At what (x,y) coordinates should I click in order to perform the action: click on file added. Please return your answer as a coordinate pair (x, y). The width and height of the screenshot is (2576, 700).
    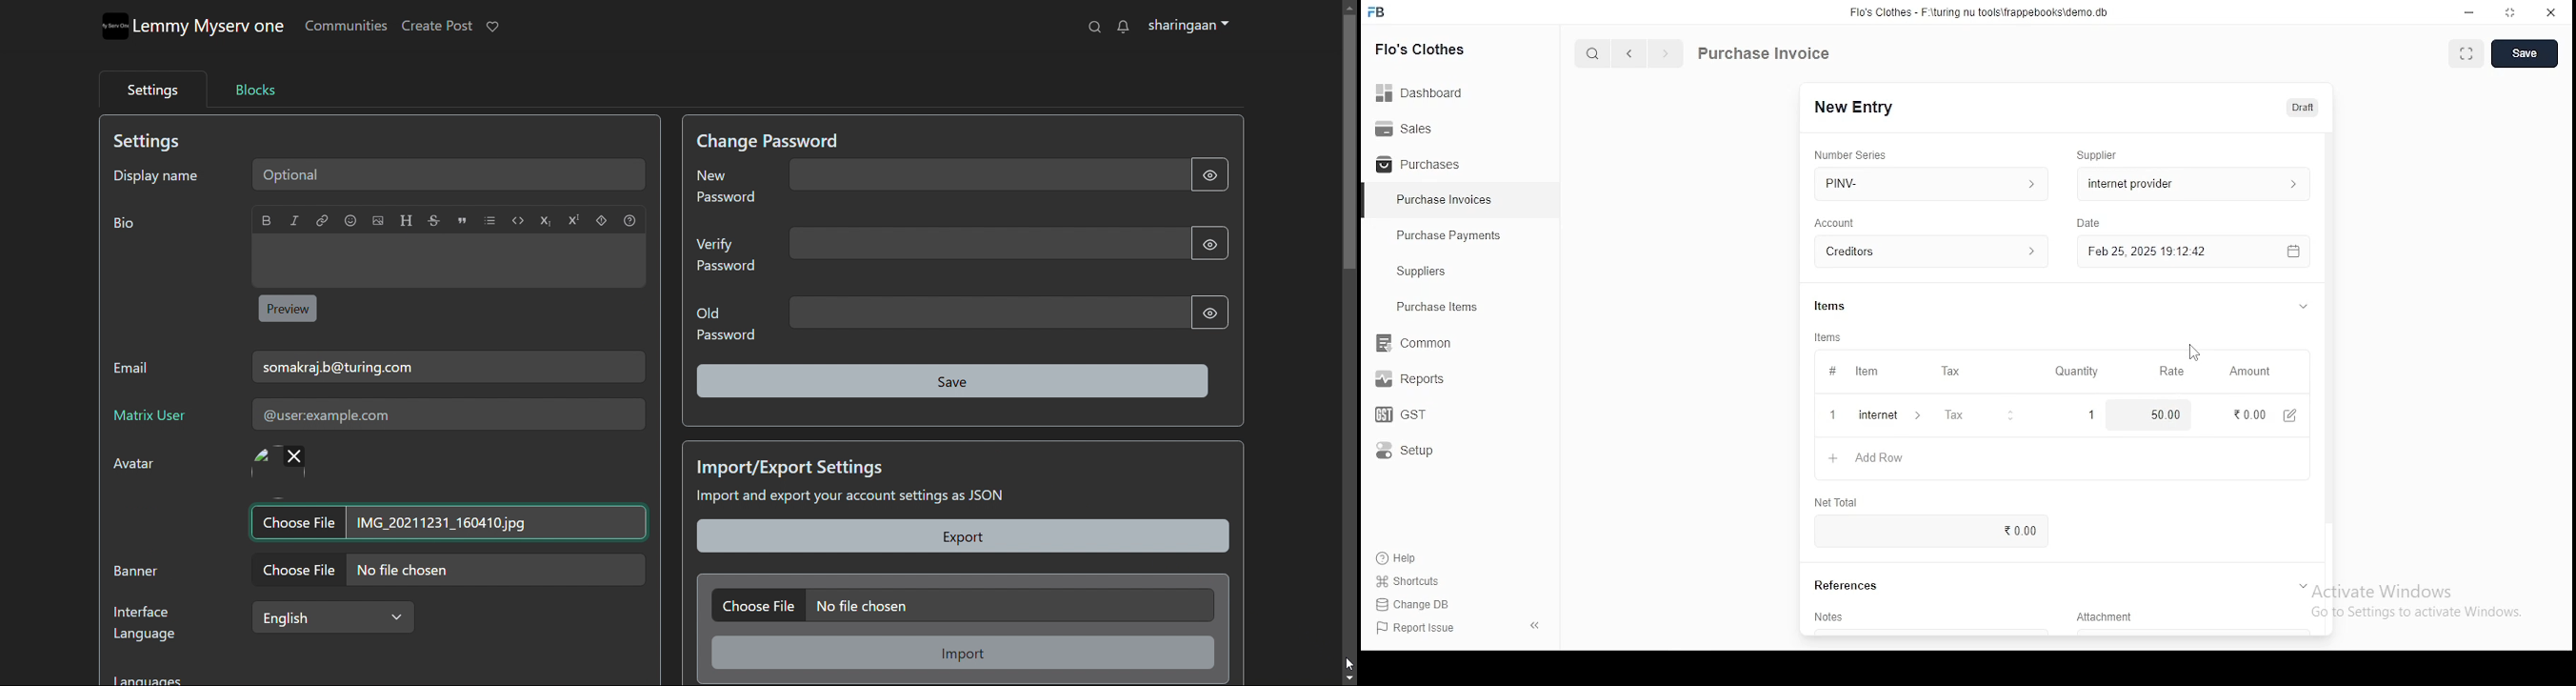
    Looking at the image, I should click on (503, 521).